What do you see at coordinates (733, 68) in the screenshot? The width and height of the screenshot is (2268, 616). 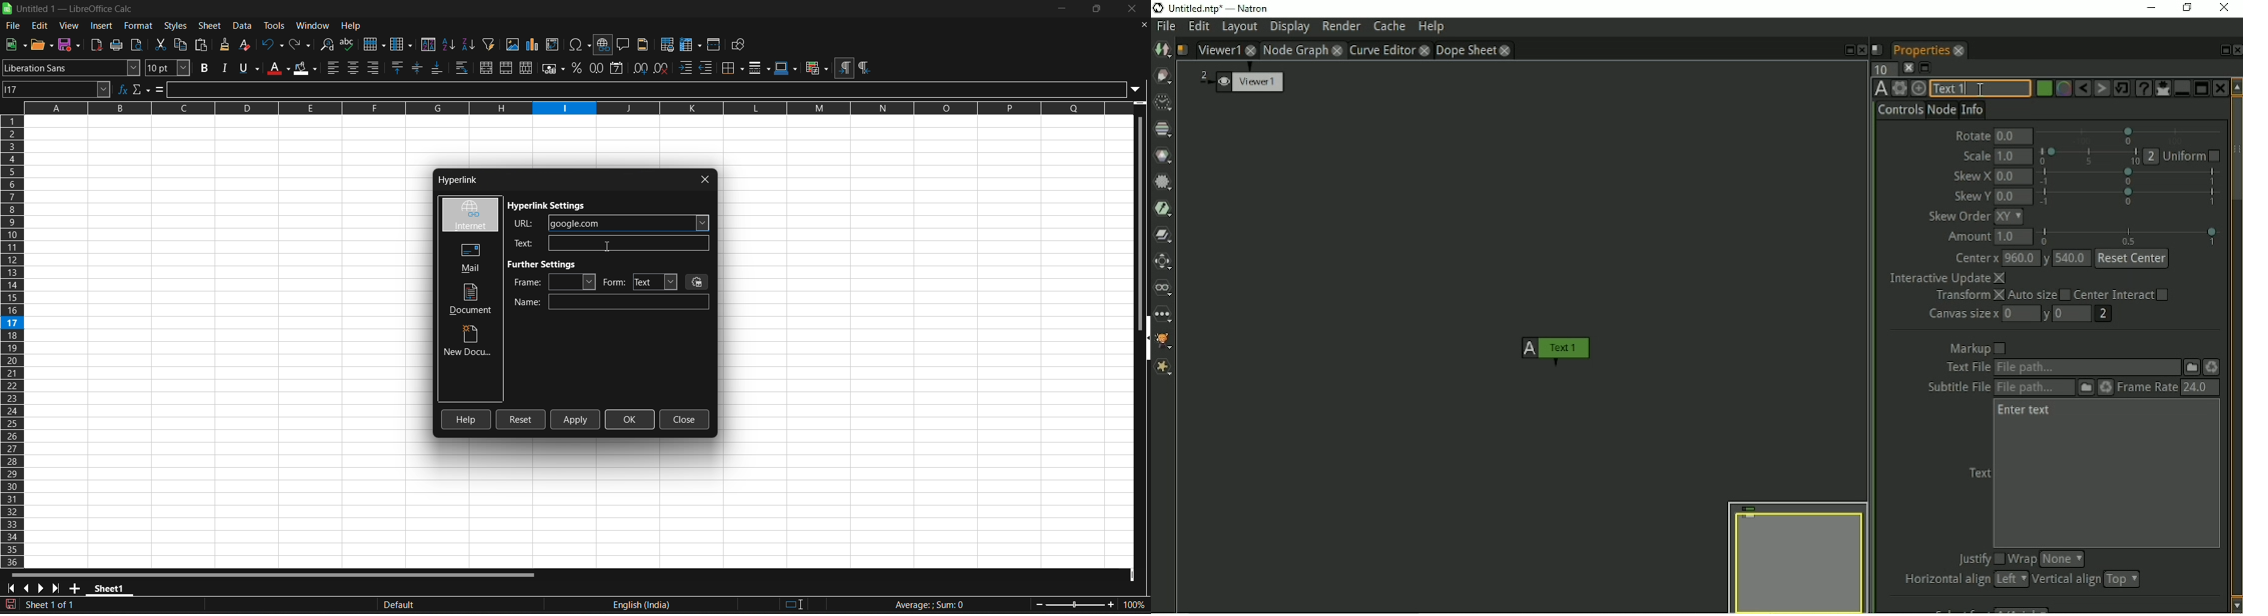 I see `border` at bounding box center [733, 68].